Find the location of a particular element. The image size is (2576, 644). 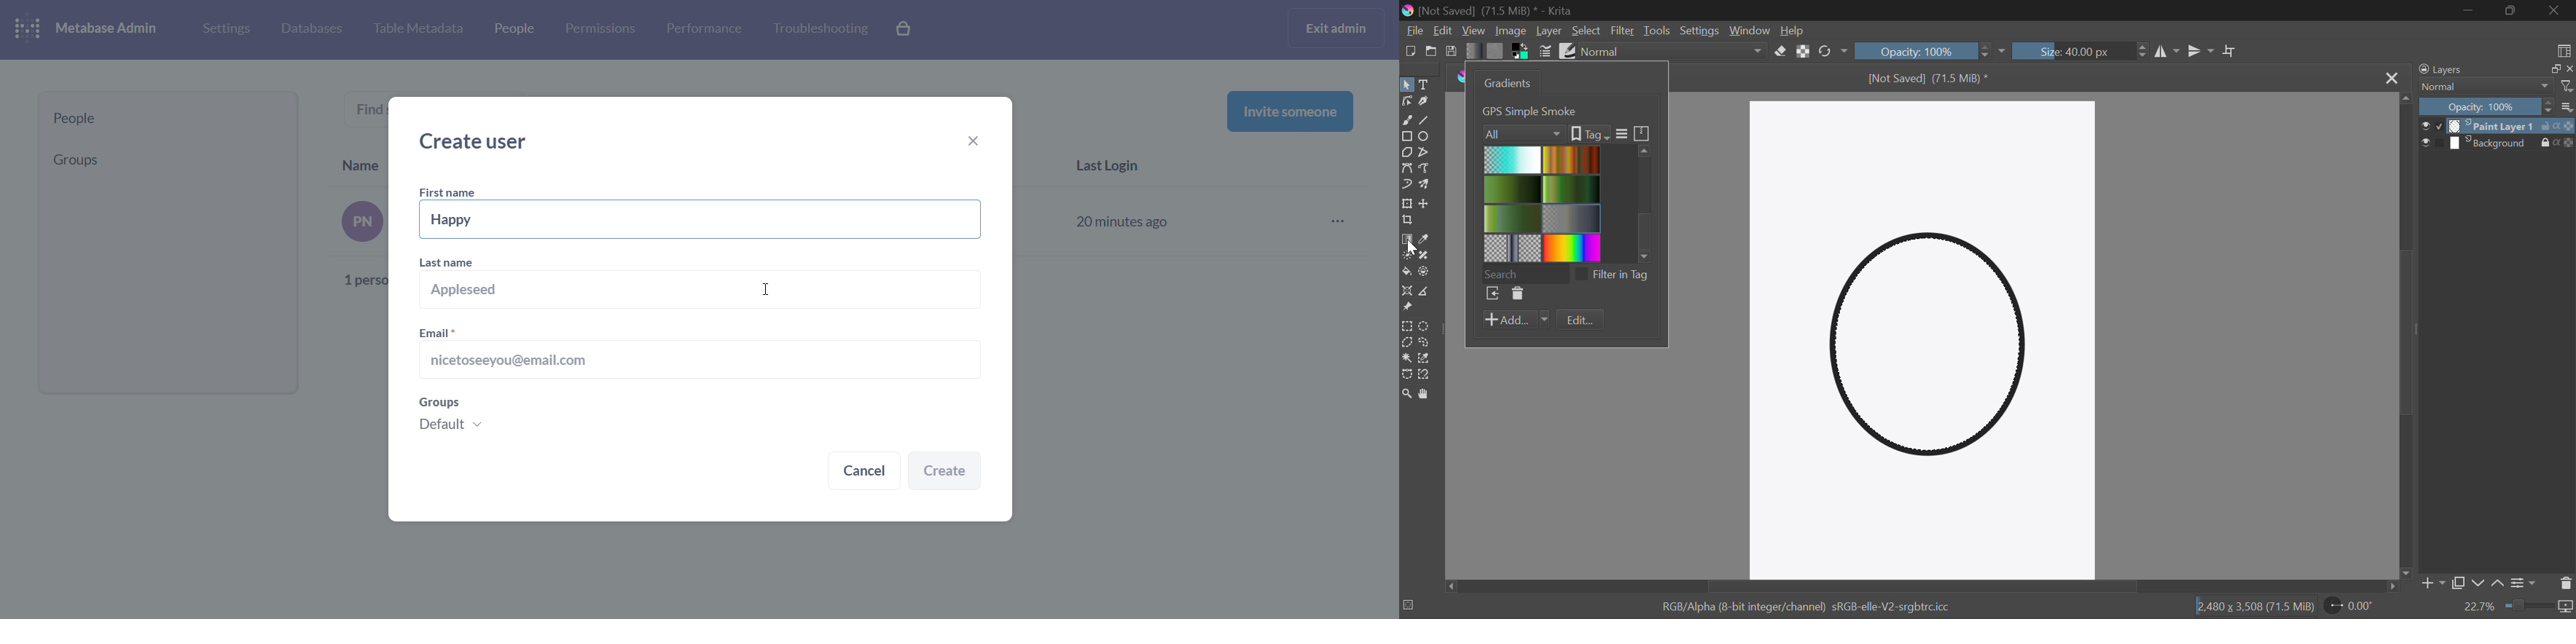

Help is located at coordinates (1795, 31).